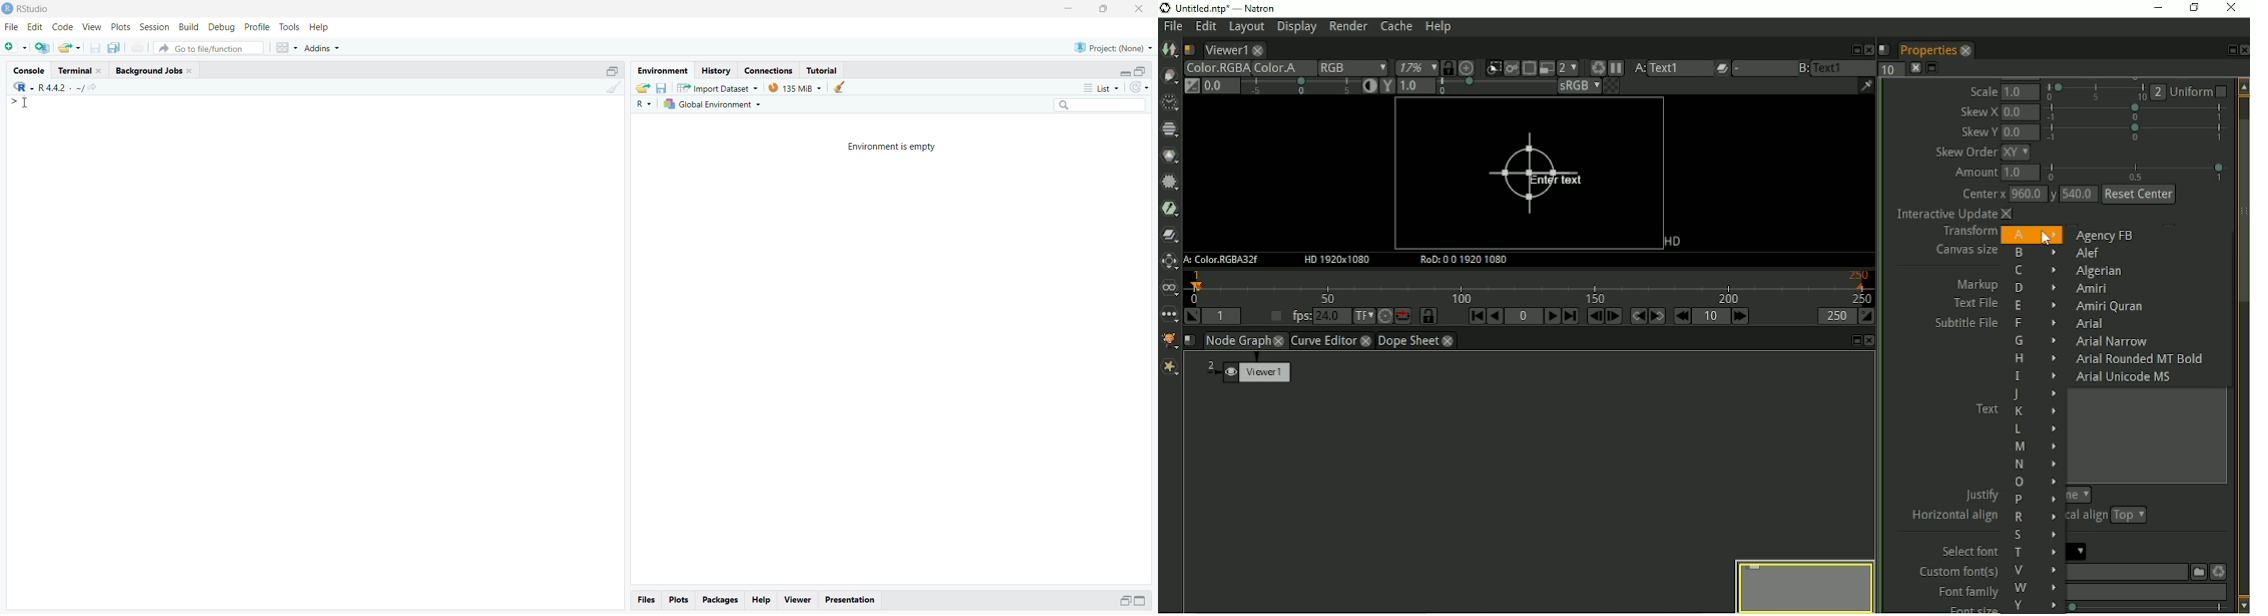 The width and height of the screenshot is (2268, 616). What do you see at coordinates (120, 28) in the screenshot?
I see `Plots` at bounding box center [120, 28].